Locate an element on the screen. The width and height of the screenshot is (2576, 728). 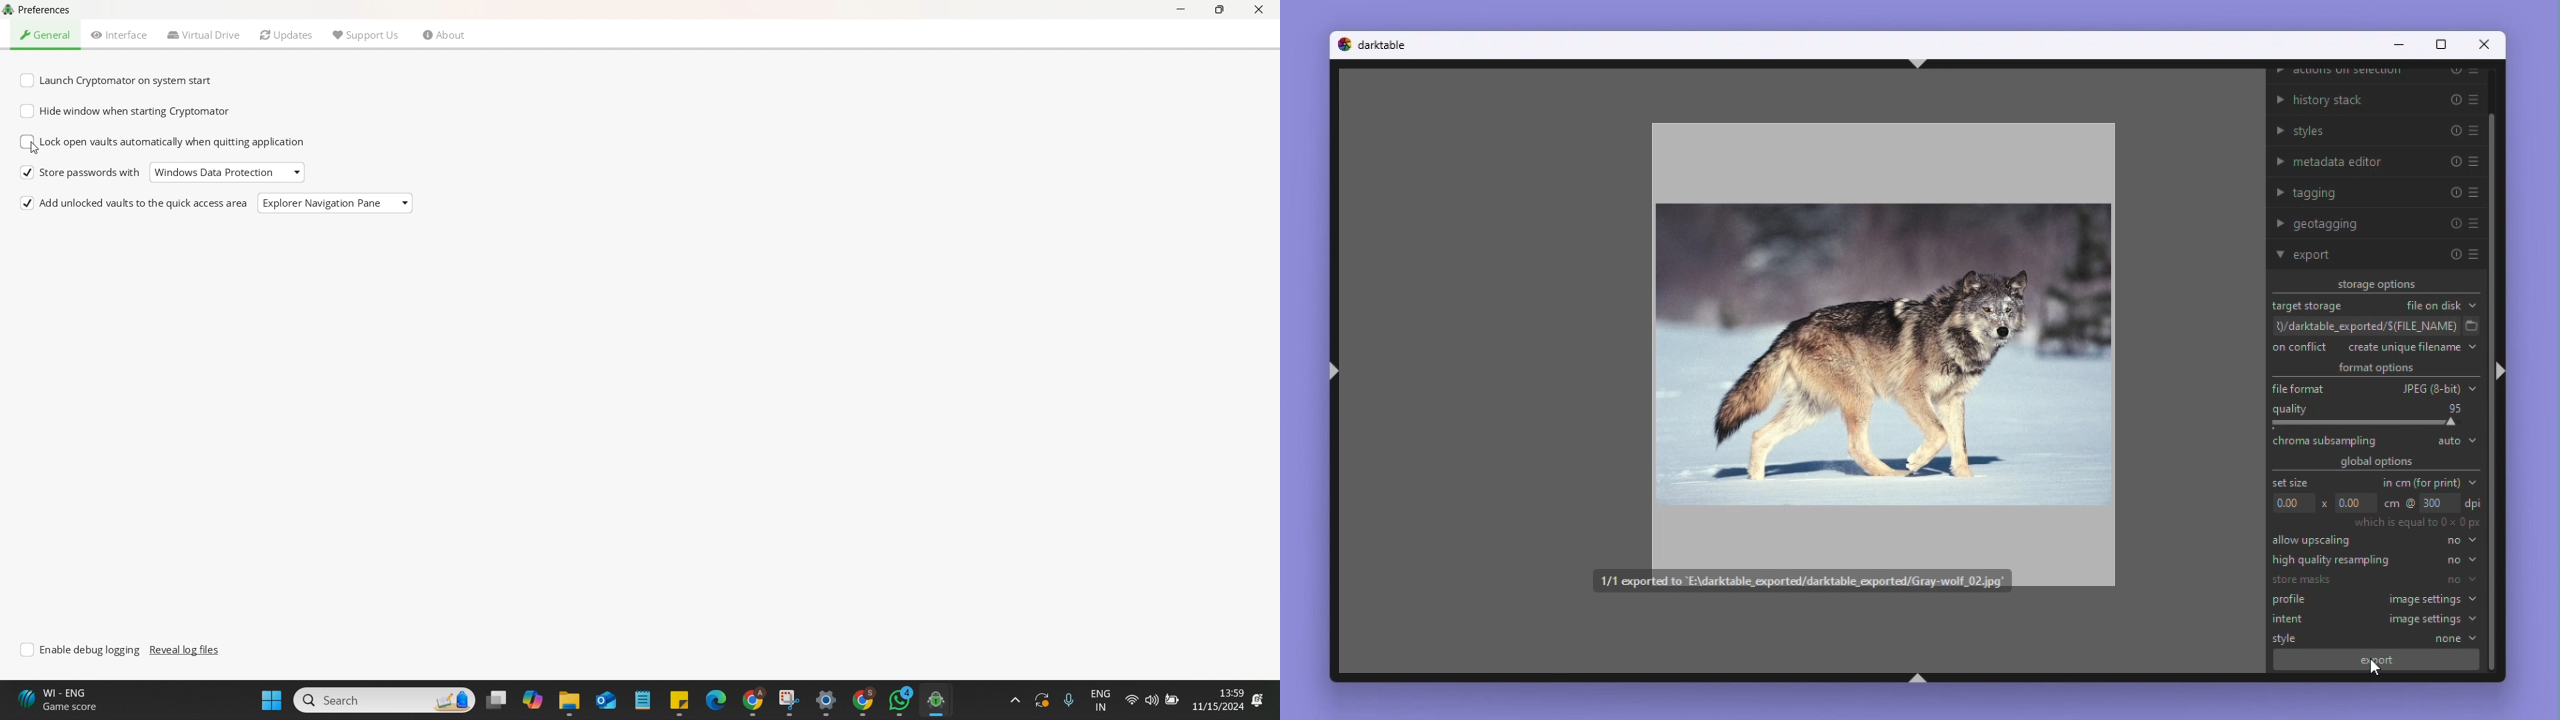
Styles is located at coordinates (2379, 131).